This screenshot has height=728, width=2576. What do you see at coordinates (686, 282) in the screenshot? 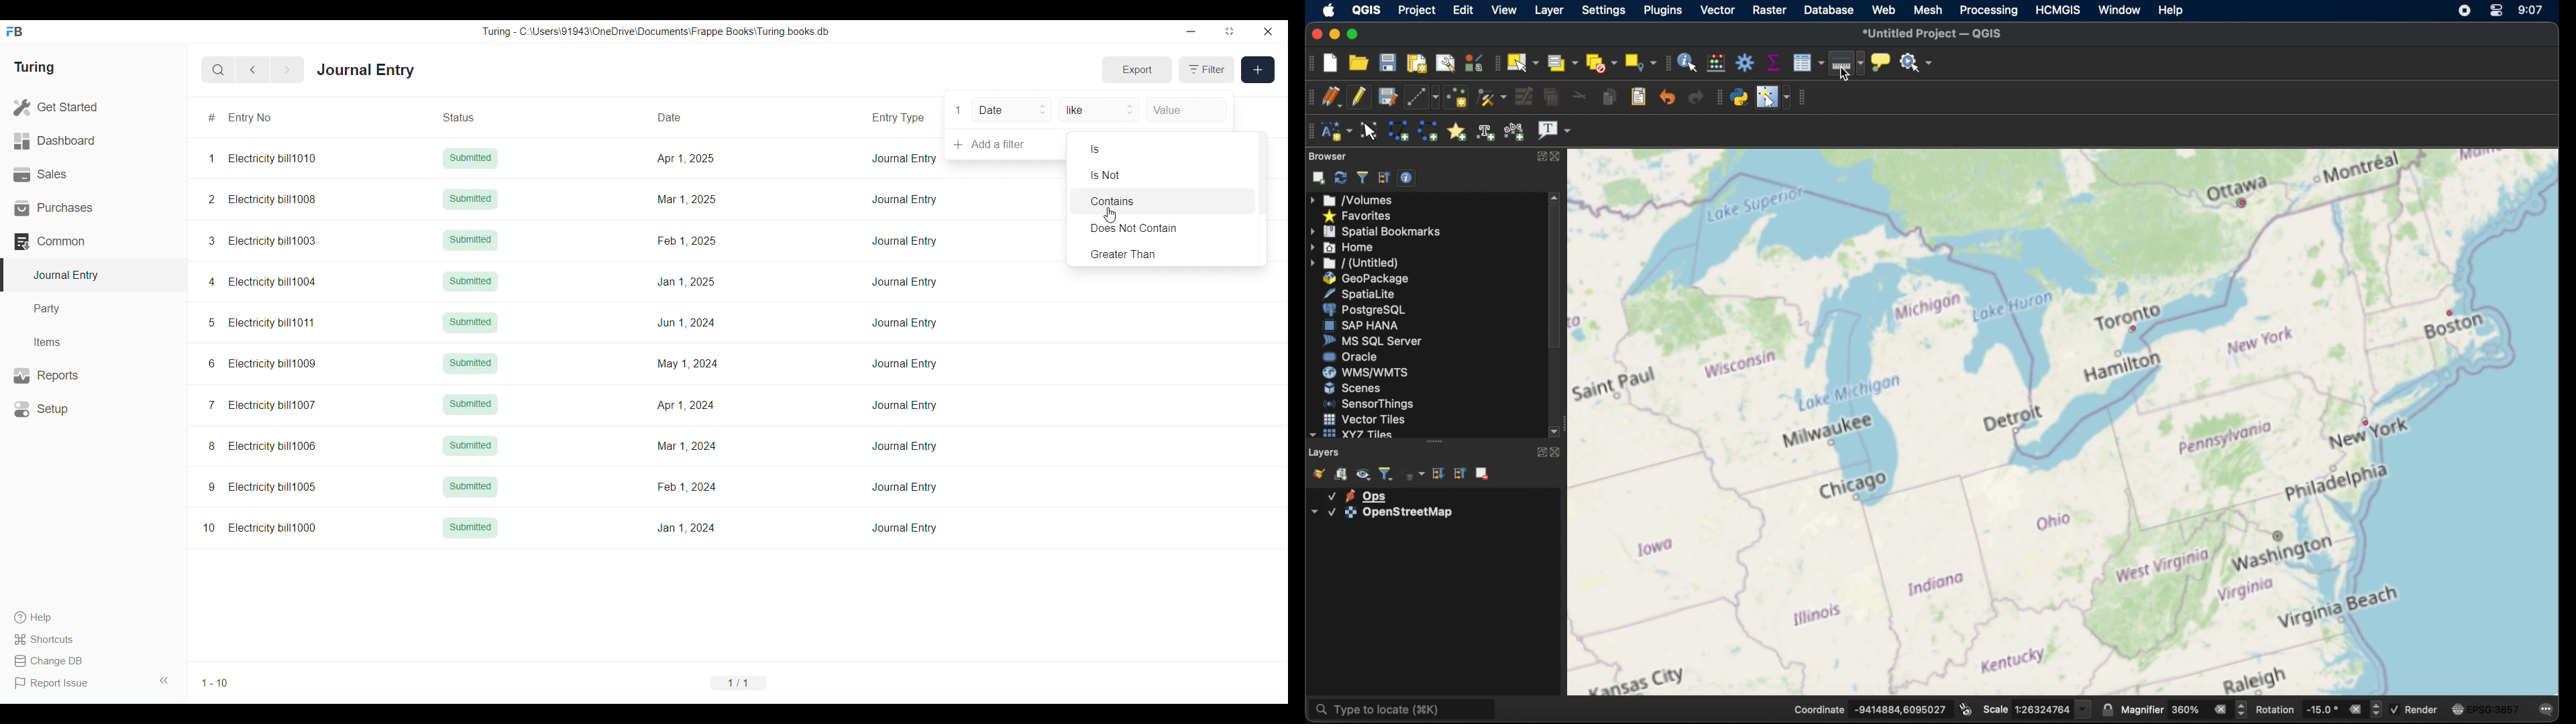
I see `Jan 1, 2025` at bounding box center [686, 282].